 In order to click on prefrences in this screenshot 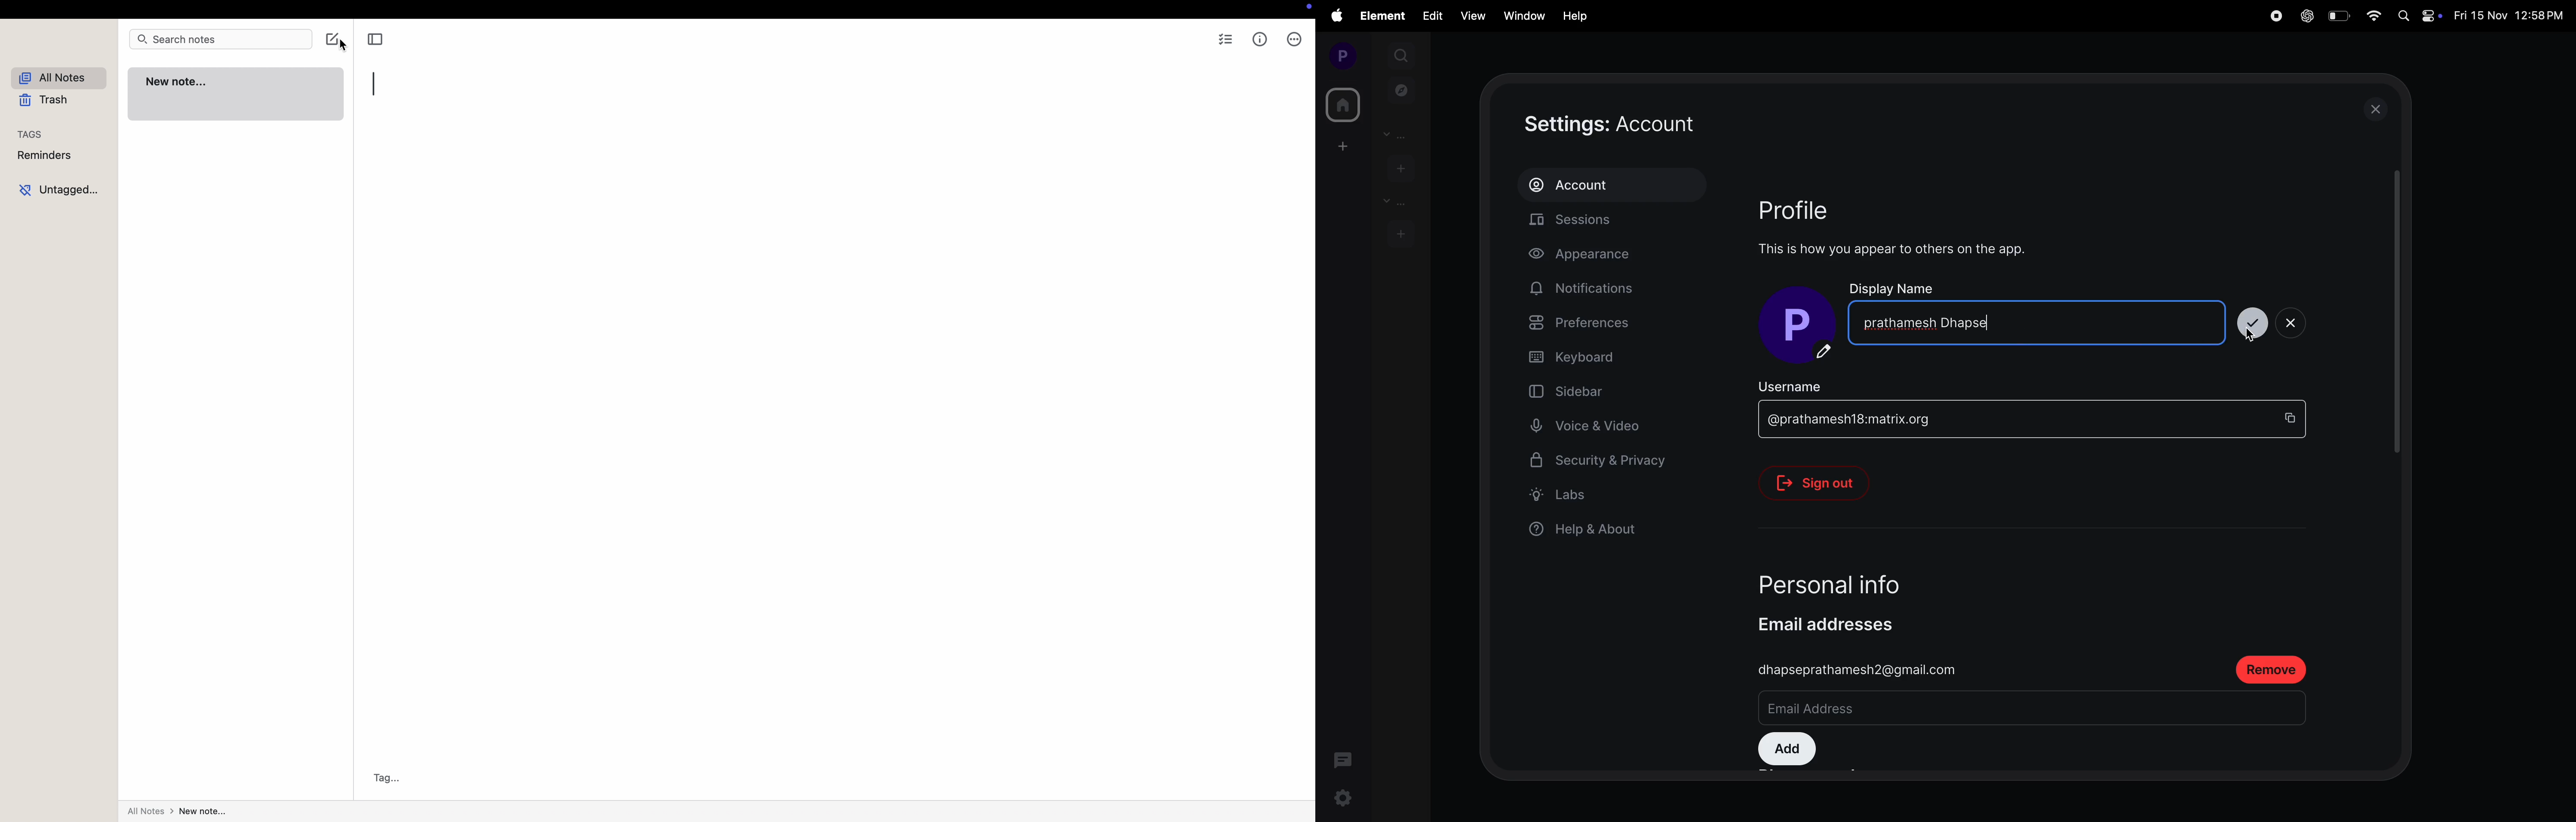, I will do `click(1604, 325)`.